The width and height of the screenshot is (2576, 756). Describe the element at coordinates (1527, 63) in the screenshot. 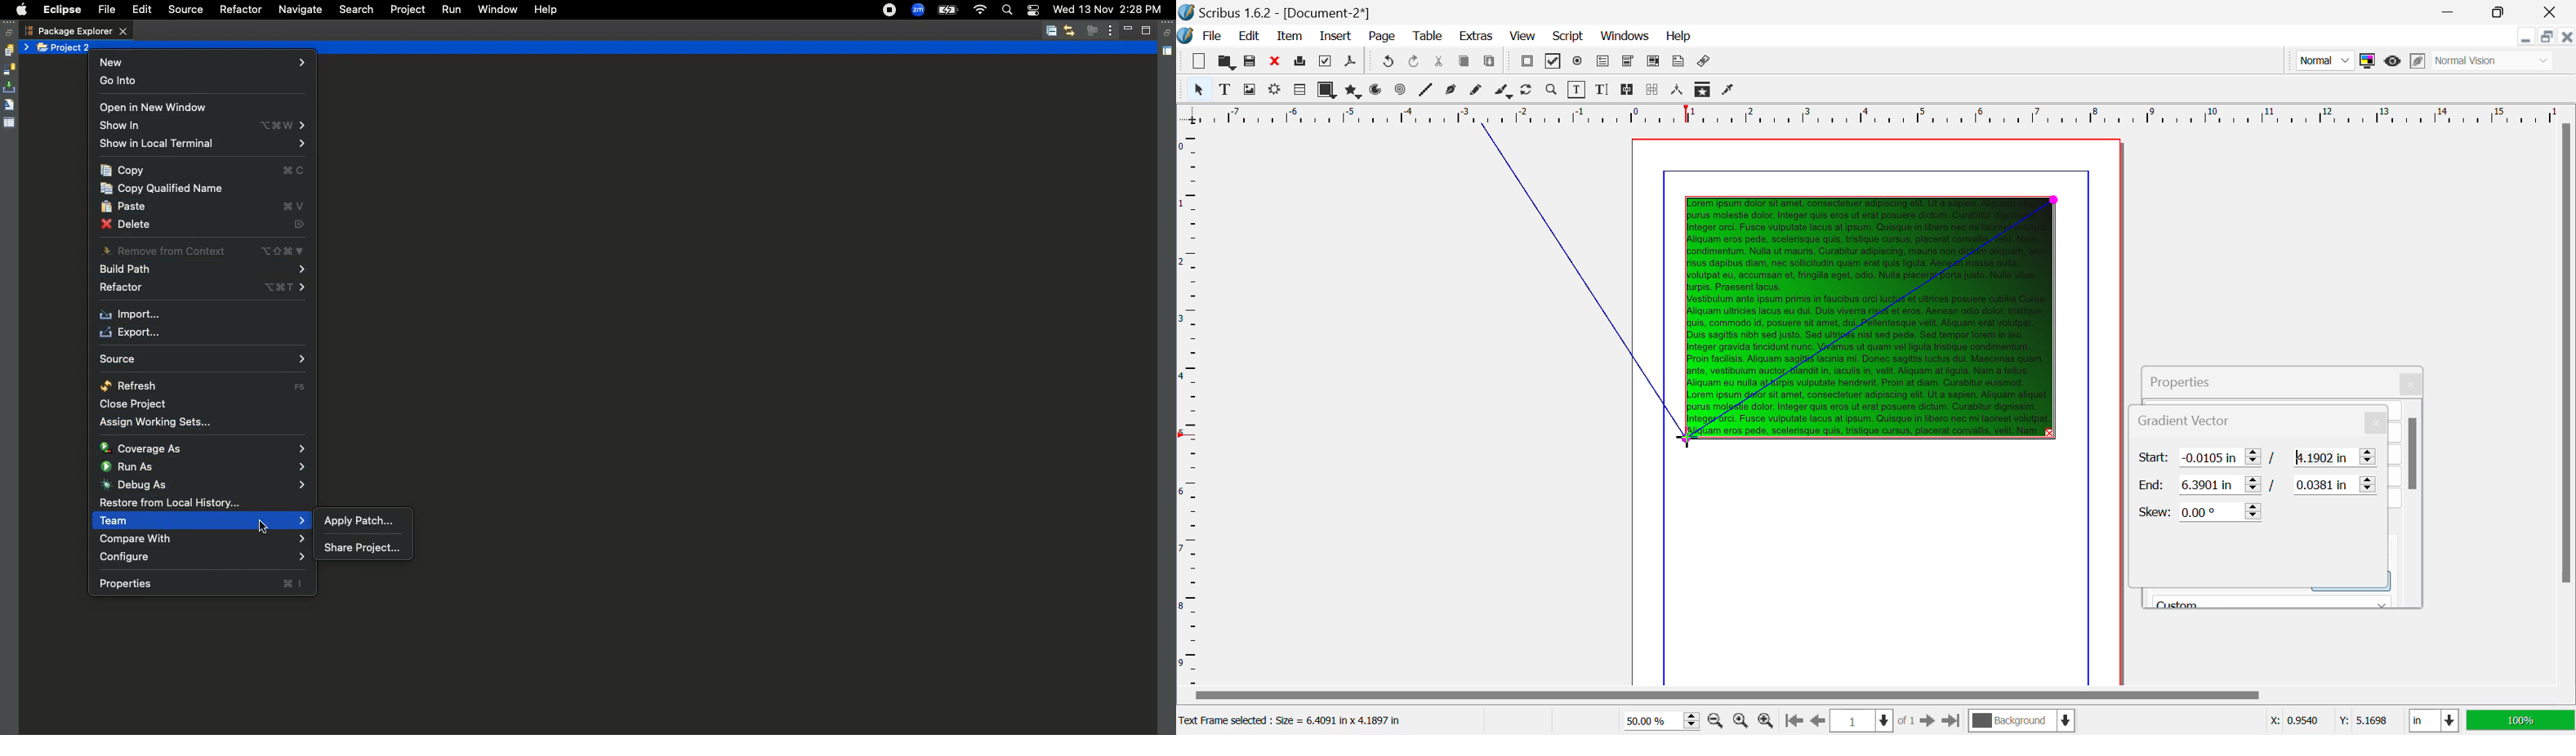

I see `Pdf Push Button` at that location.